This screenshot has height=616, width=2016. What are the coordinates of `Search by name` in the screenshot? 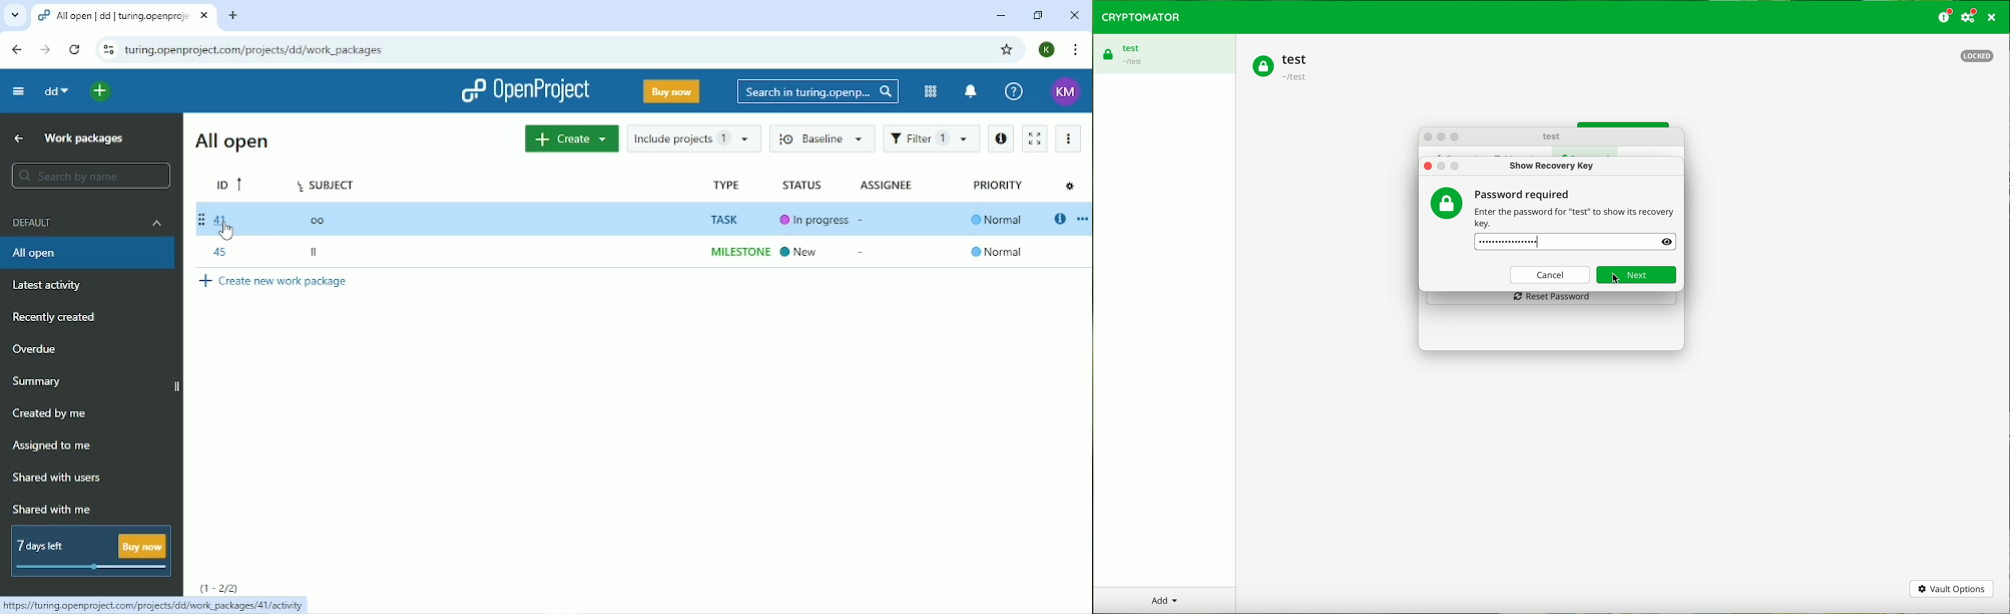 It's located at (89, 176).